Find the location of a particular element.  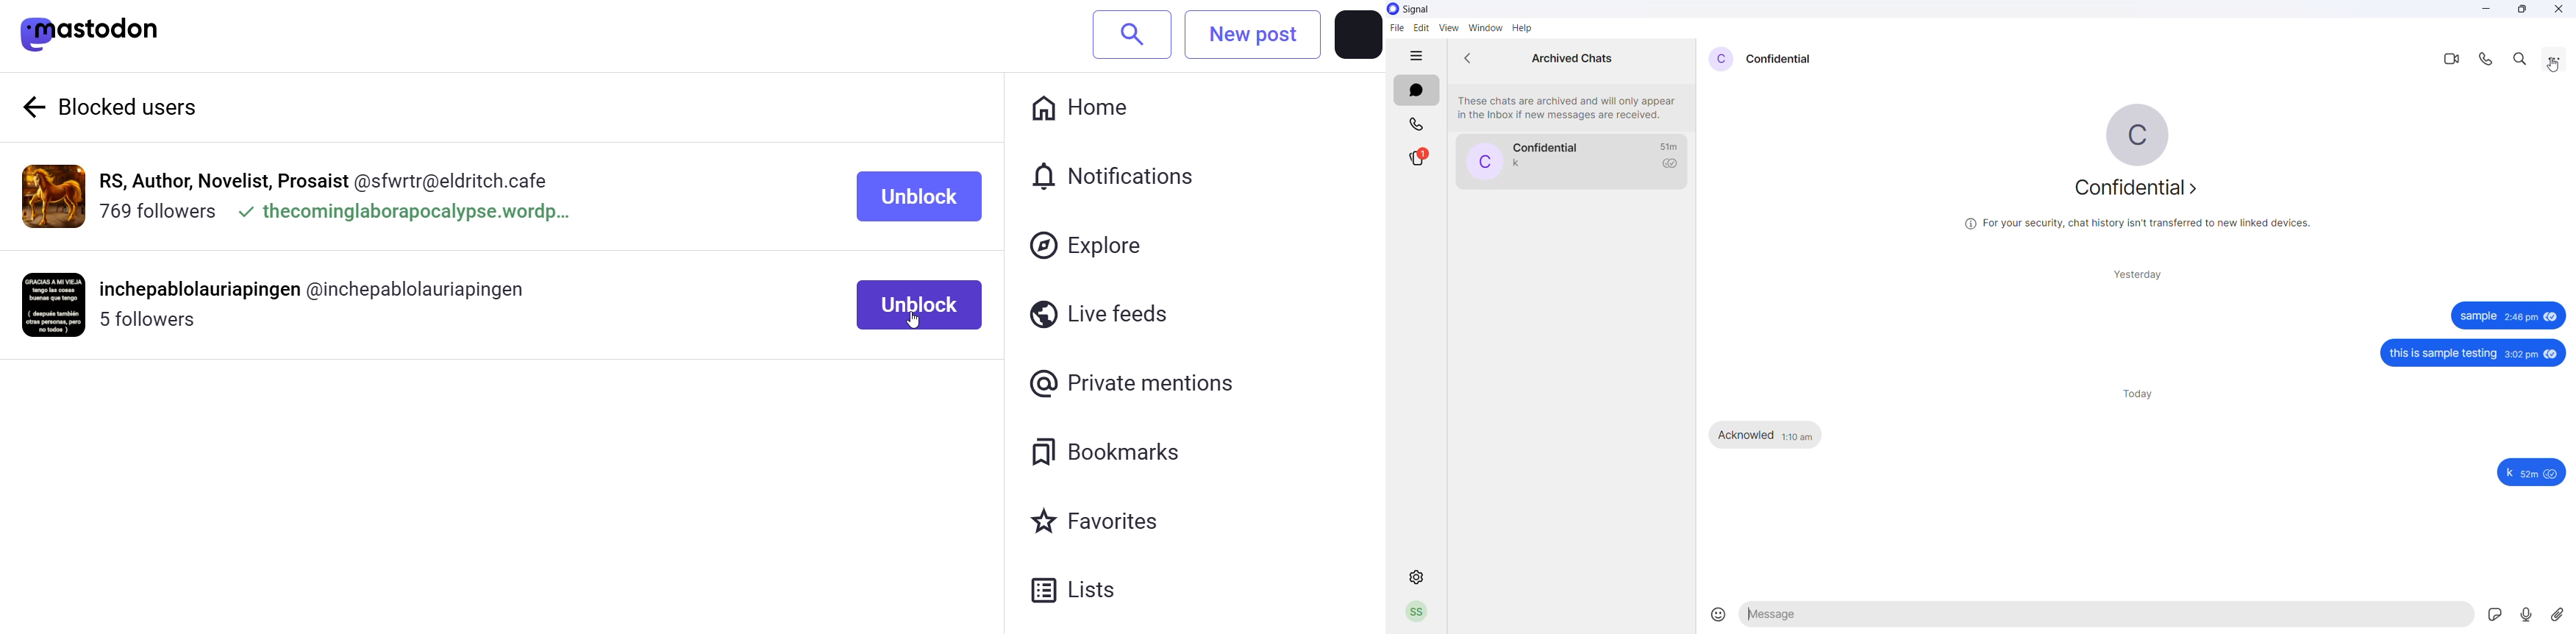

cursor is located at coordinates (925, 328).